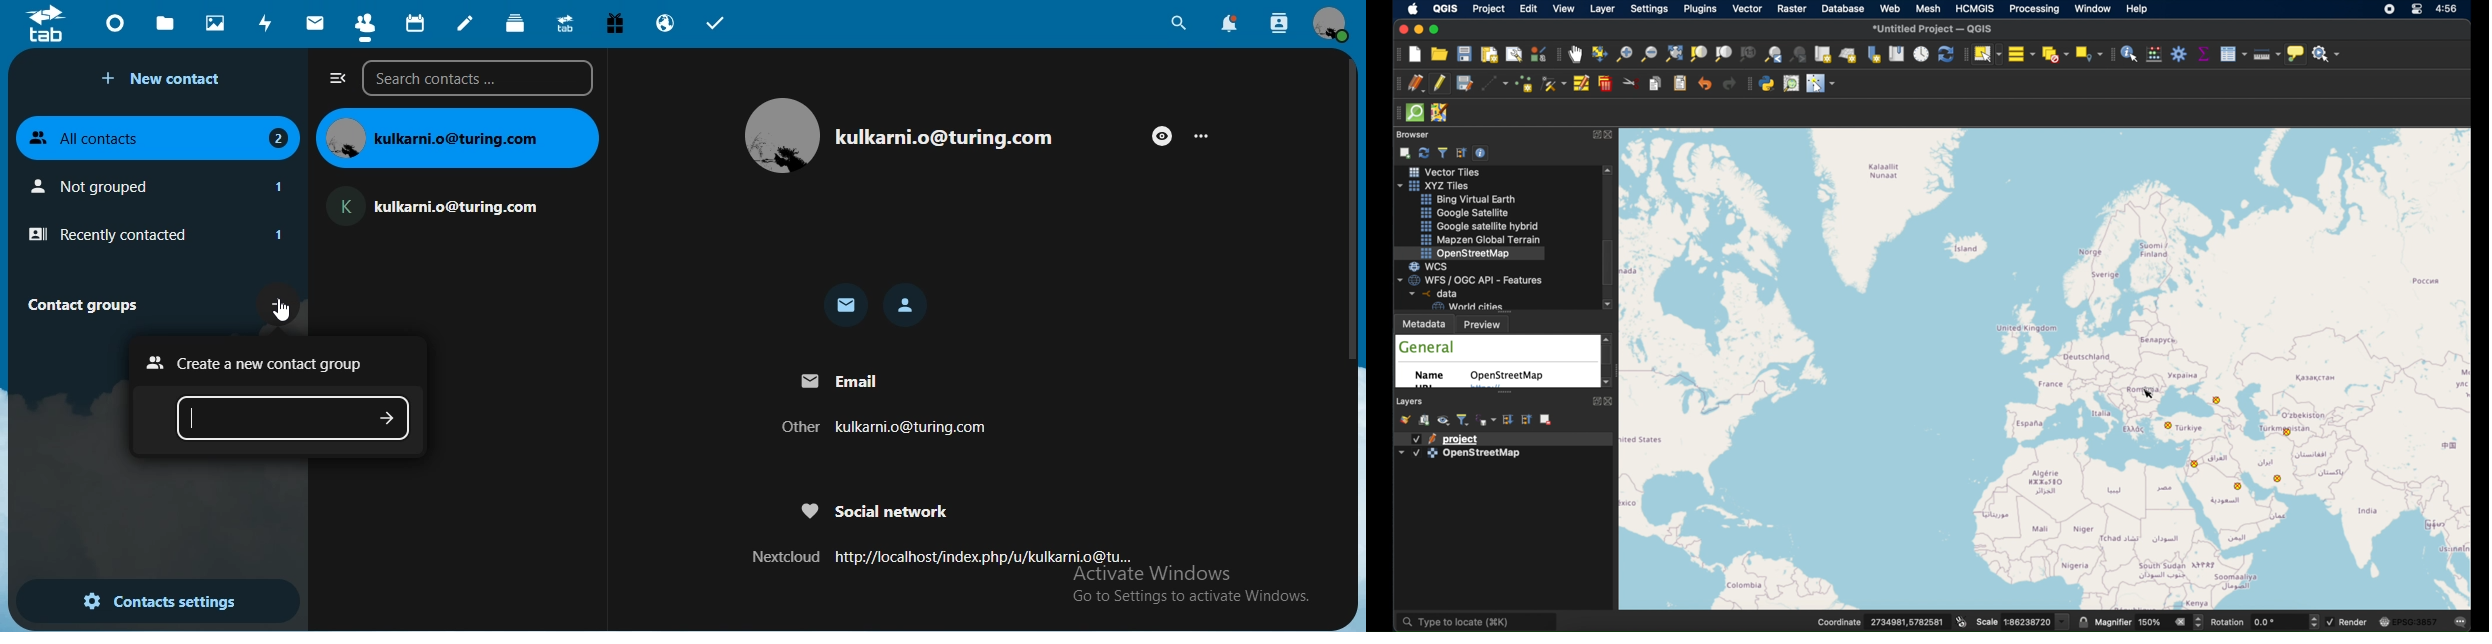  Describe the element at coordinates (1575, 54) in the screenshot. I see `pan tool` at that location.